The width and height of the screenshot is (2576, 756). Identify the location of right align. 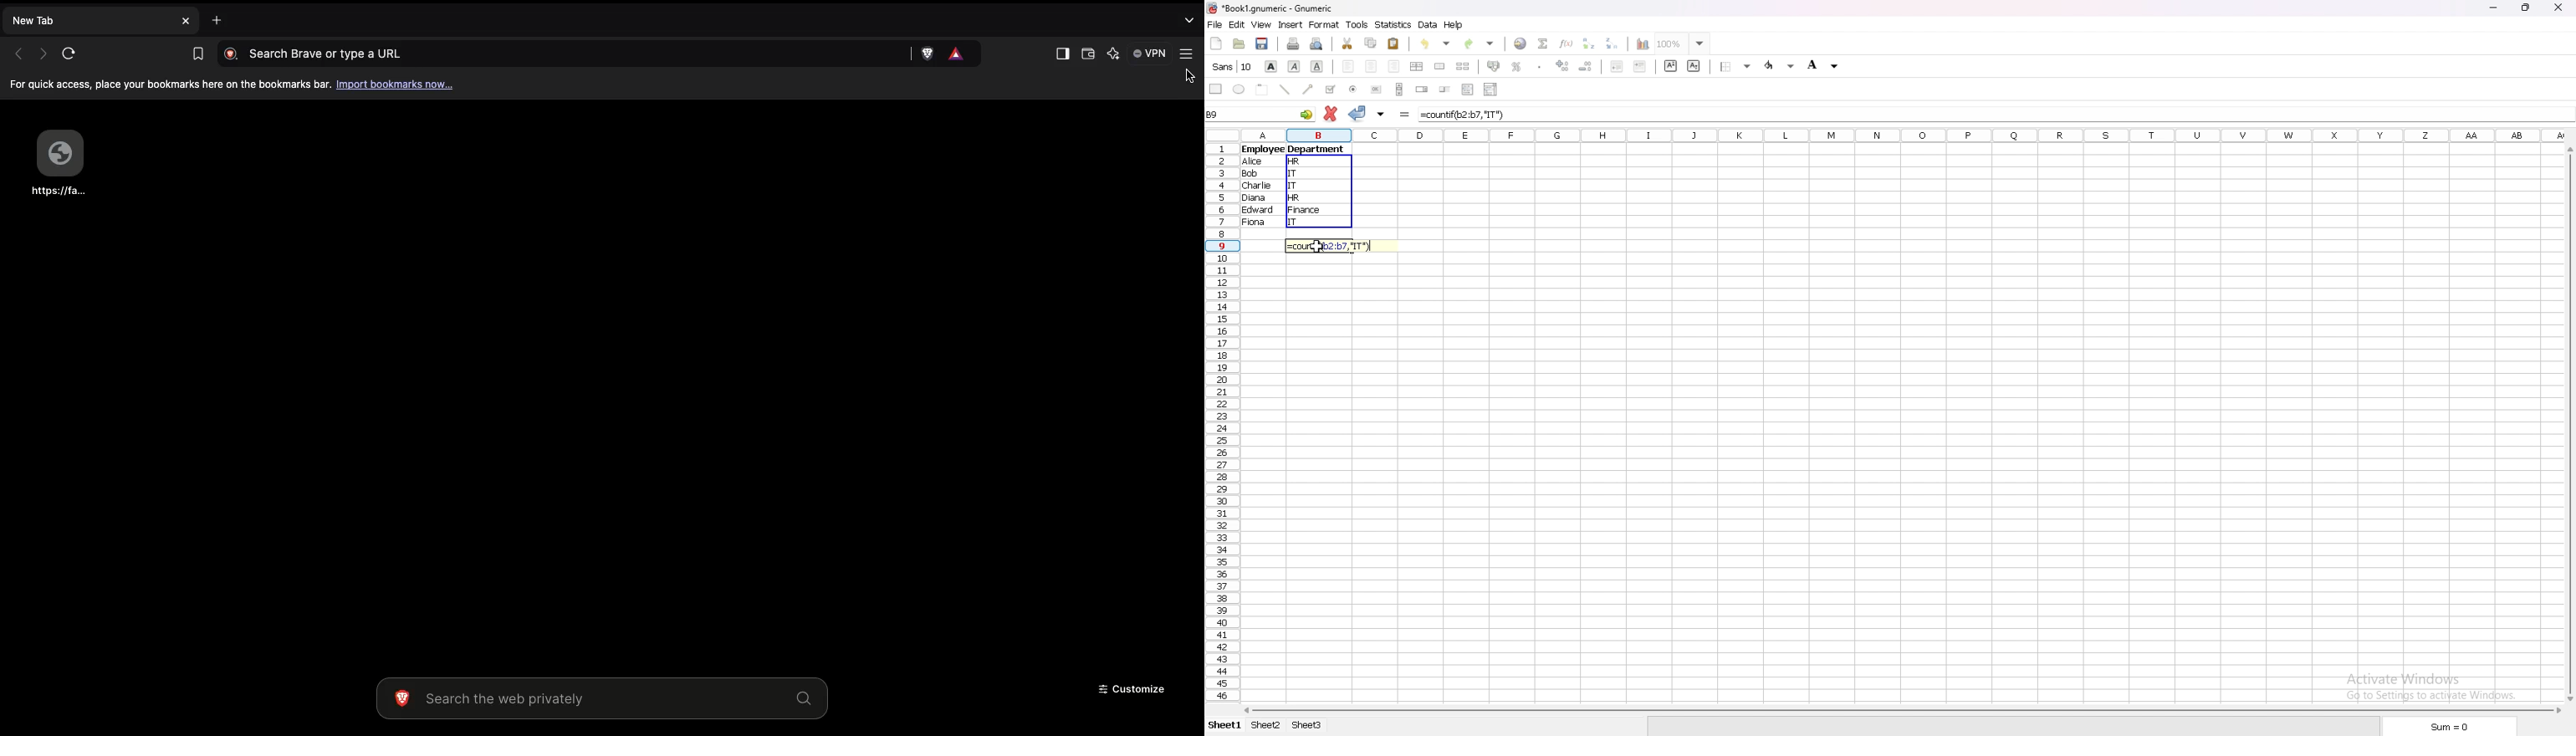
(1394, 67).